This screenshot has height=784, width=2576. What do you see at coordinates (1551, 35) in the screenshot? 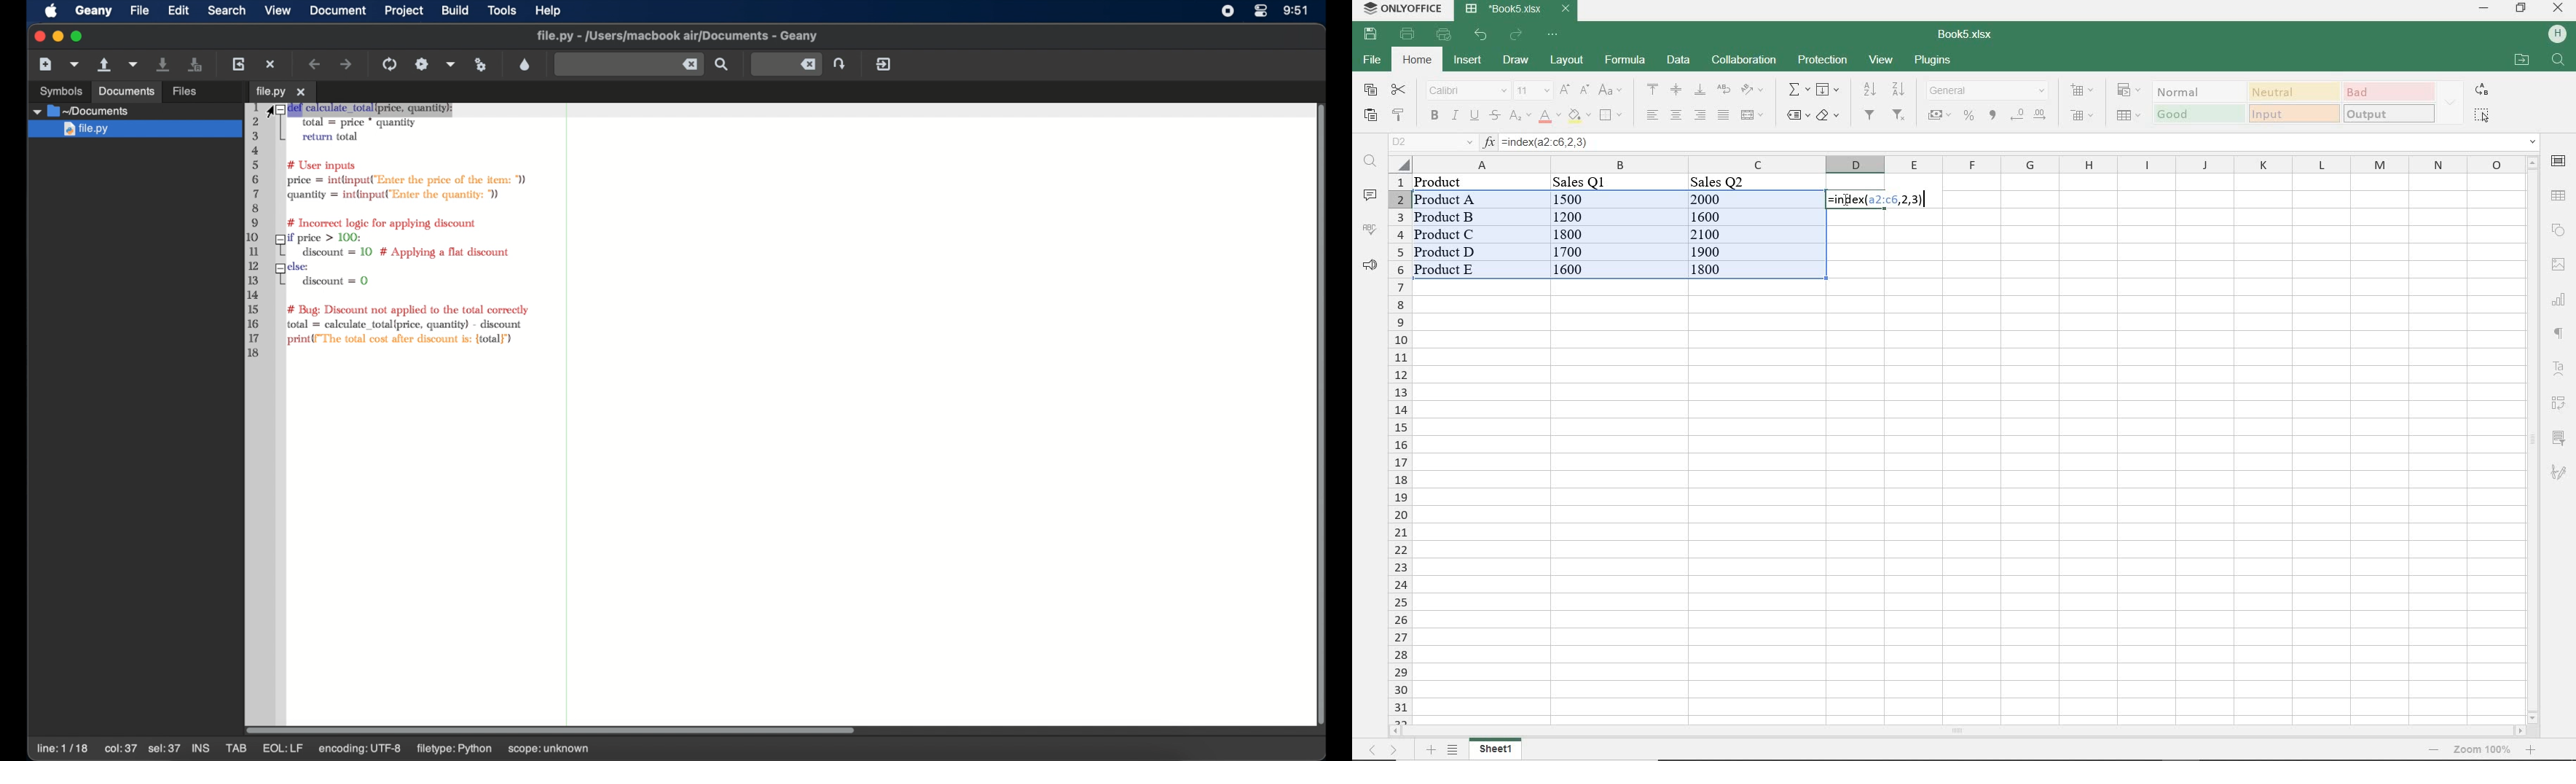
I see `customize quick access toolbar` at bounding box center [1551, 35].